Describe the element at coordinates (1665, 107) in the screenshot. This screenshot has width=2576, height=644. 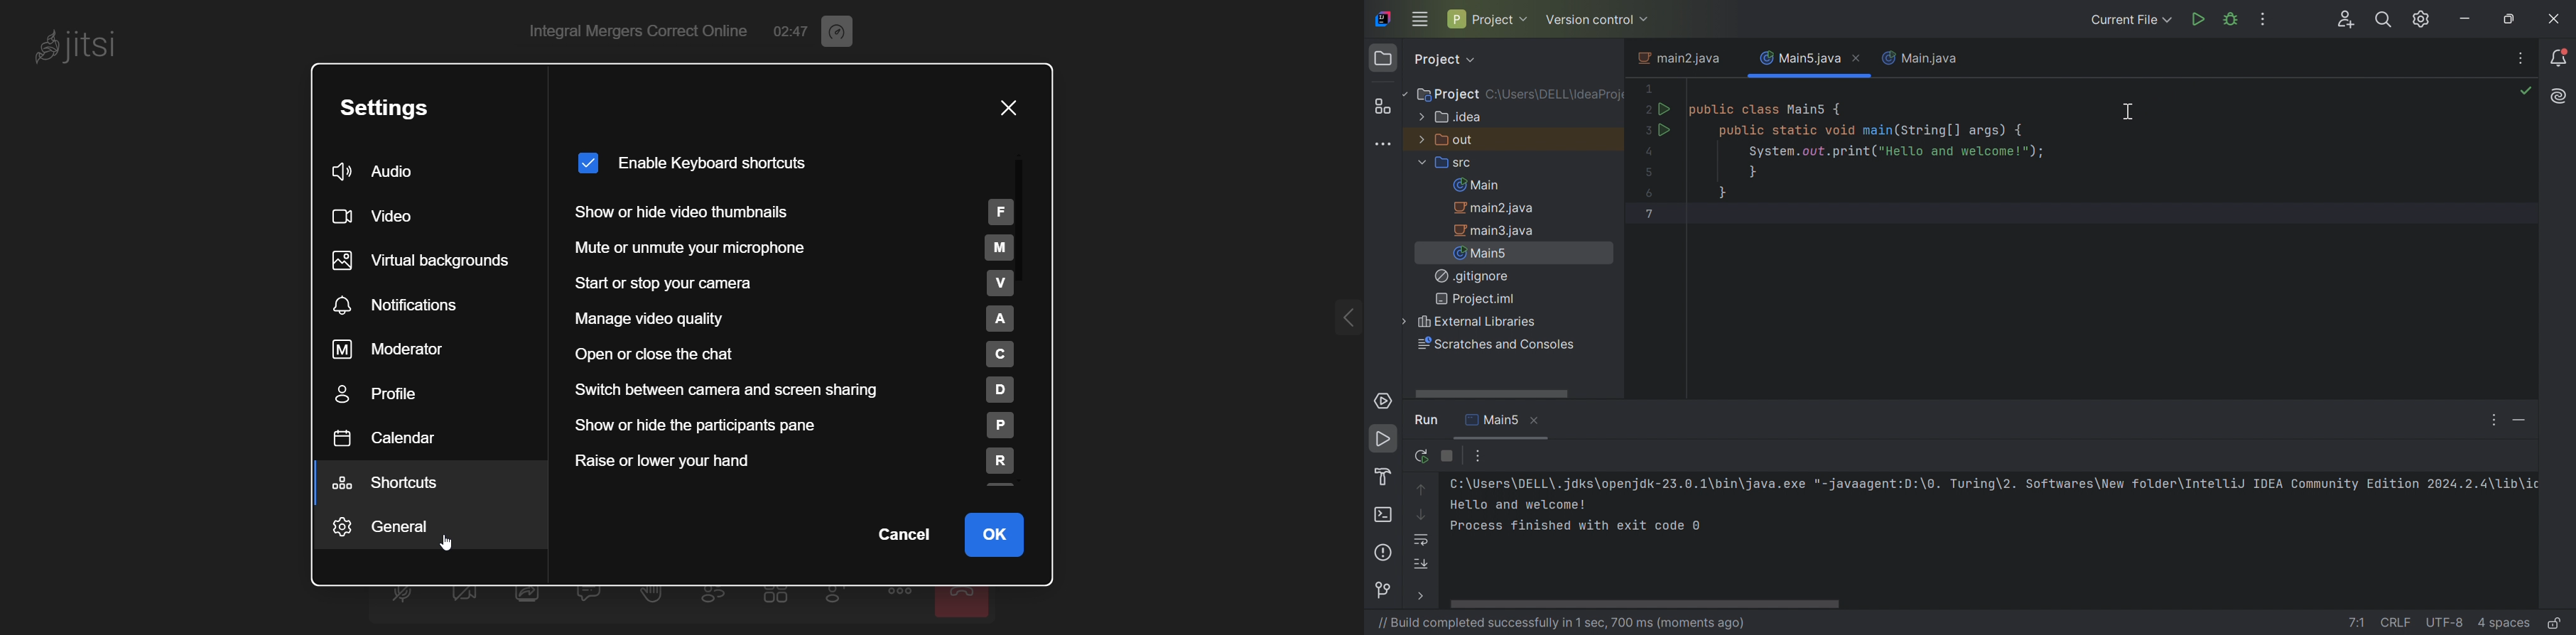
I see `Run` at that location.